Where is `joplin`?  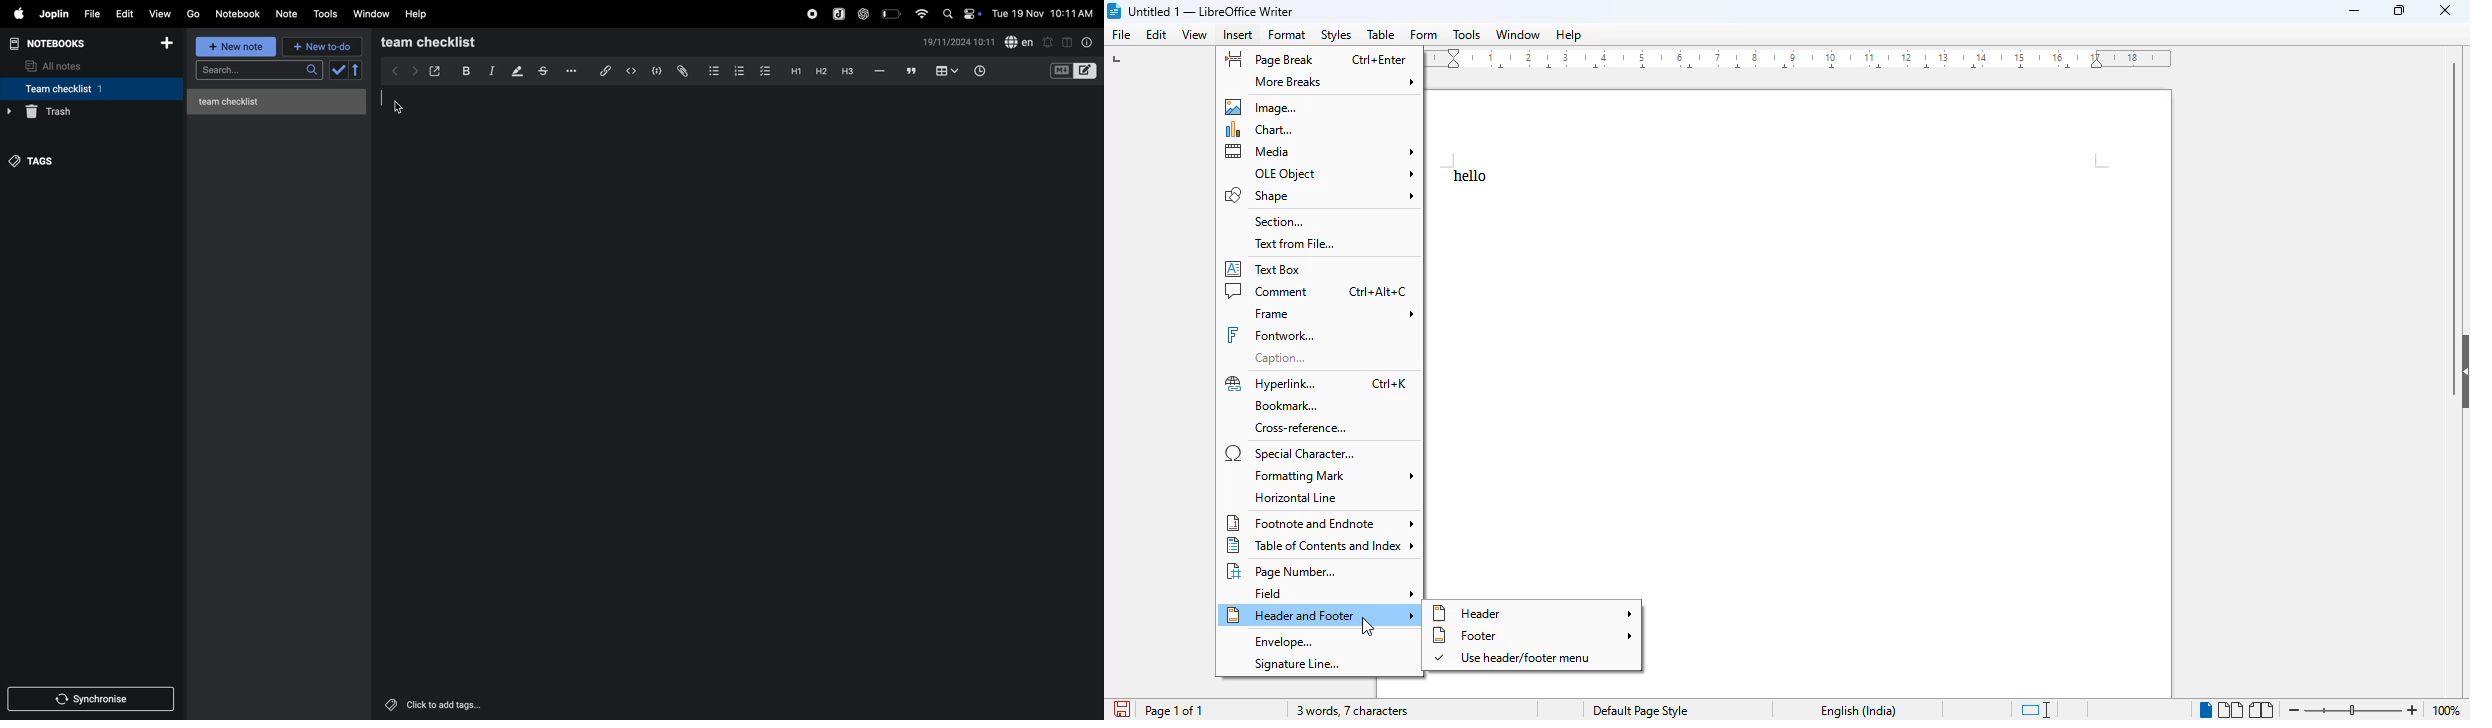 joplin is located at coordinates (55, 14).